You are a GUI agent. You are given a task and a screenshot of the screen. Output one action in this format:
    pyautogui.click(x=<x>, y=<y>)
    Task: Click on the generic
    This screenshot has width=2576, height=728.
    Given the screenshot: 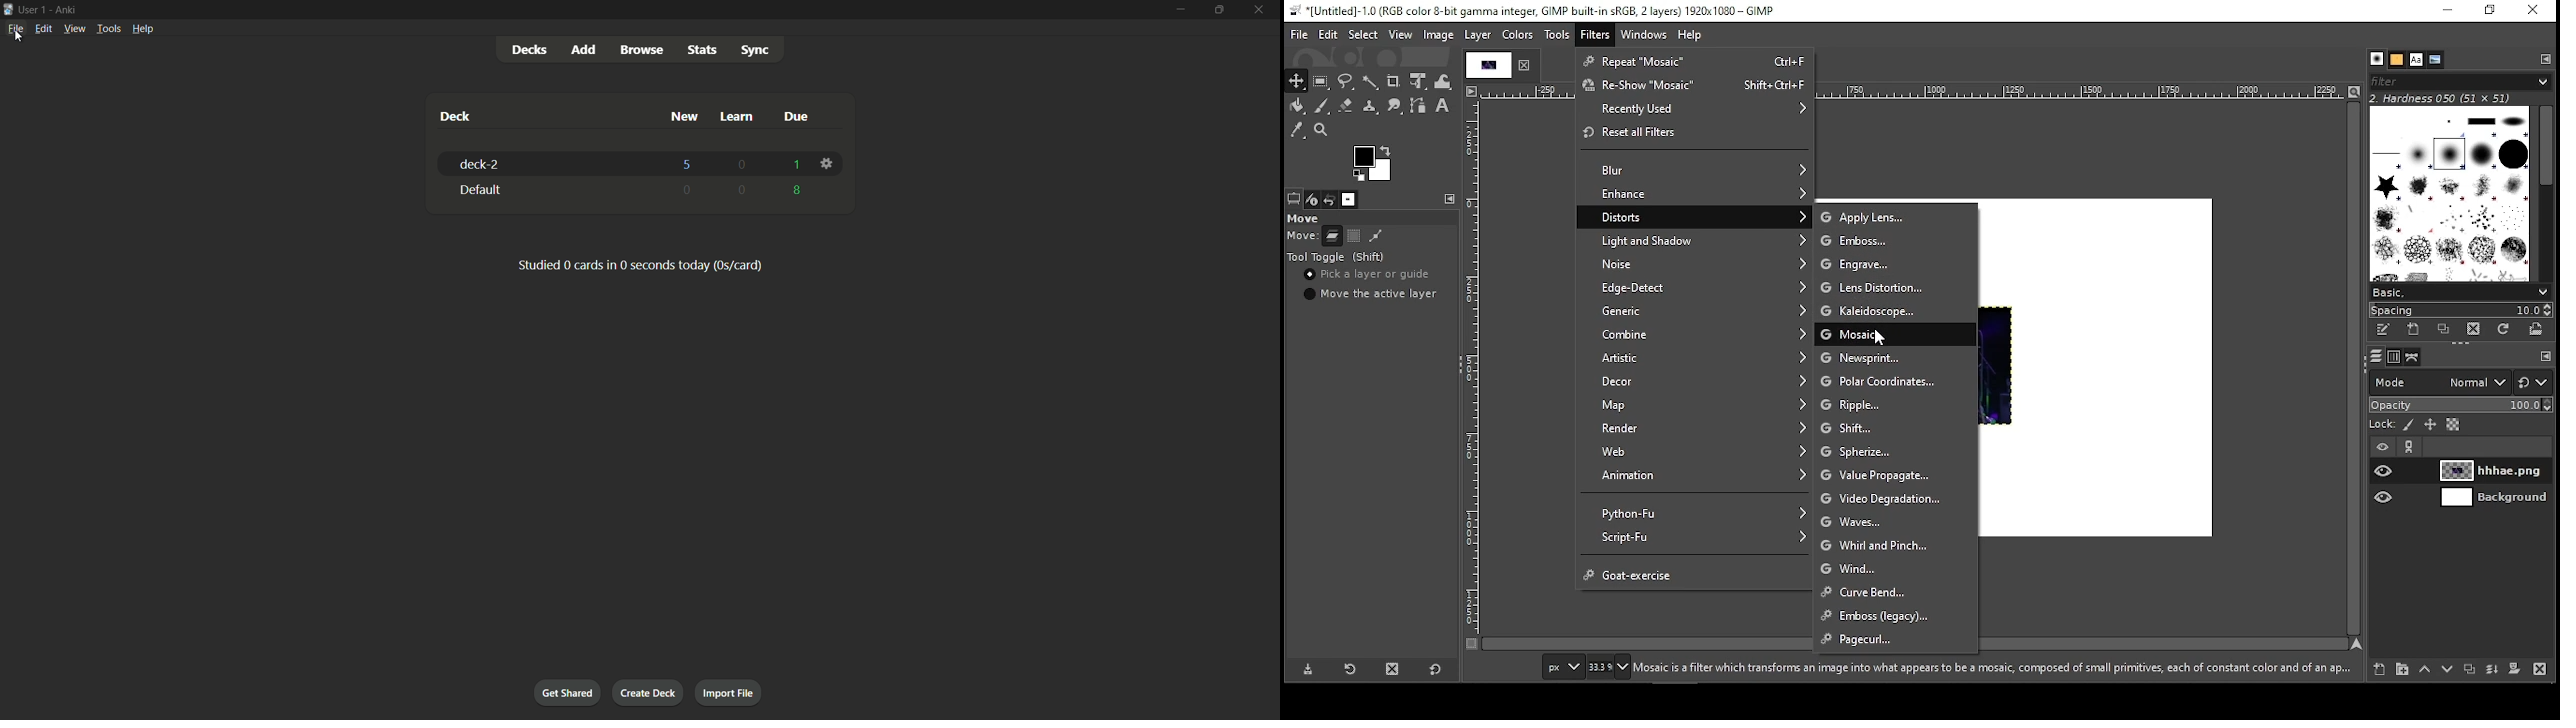 What is the action you would take?
    pyautogui.click(x=1695, y=312)
    